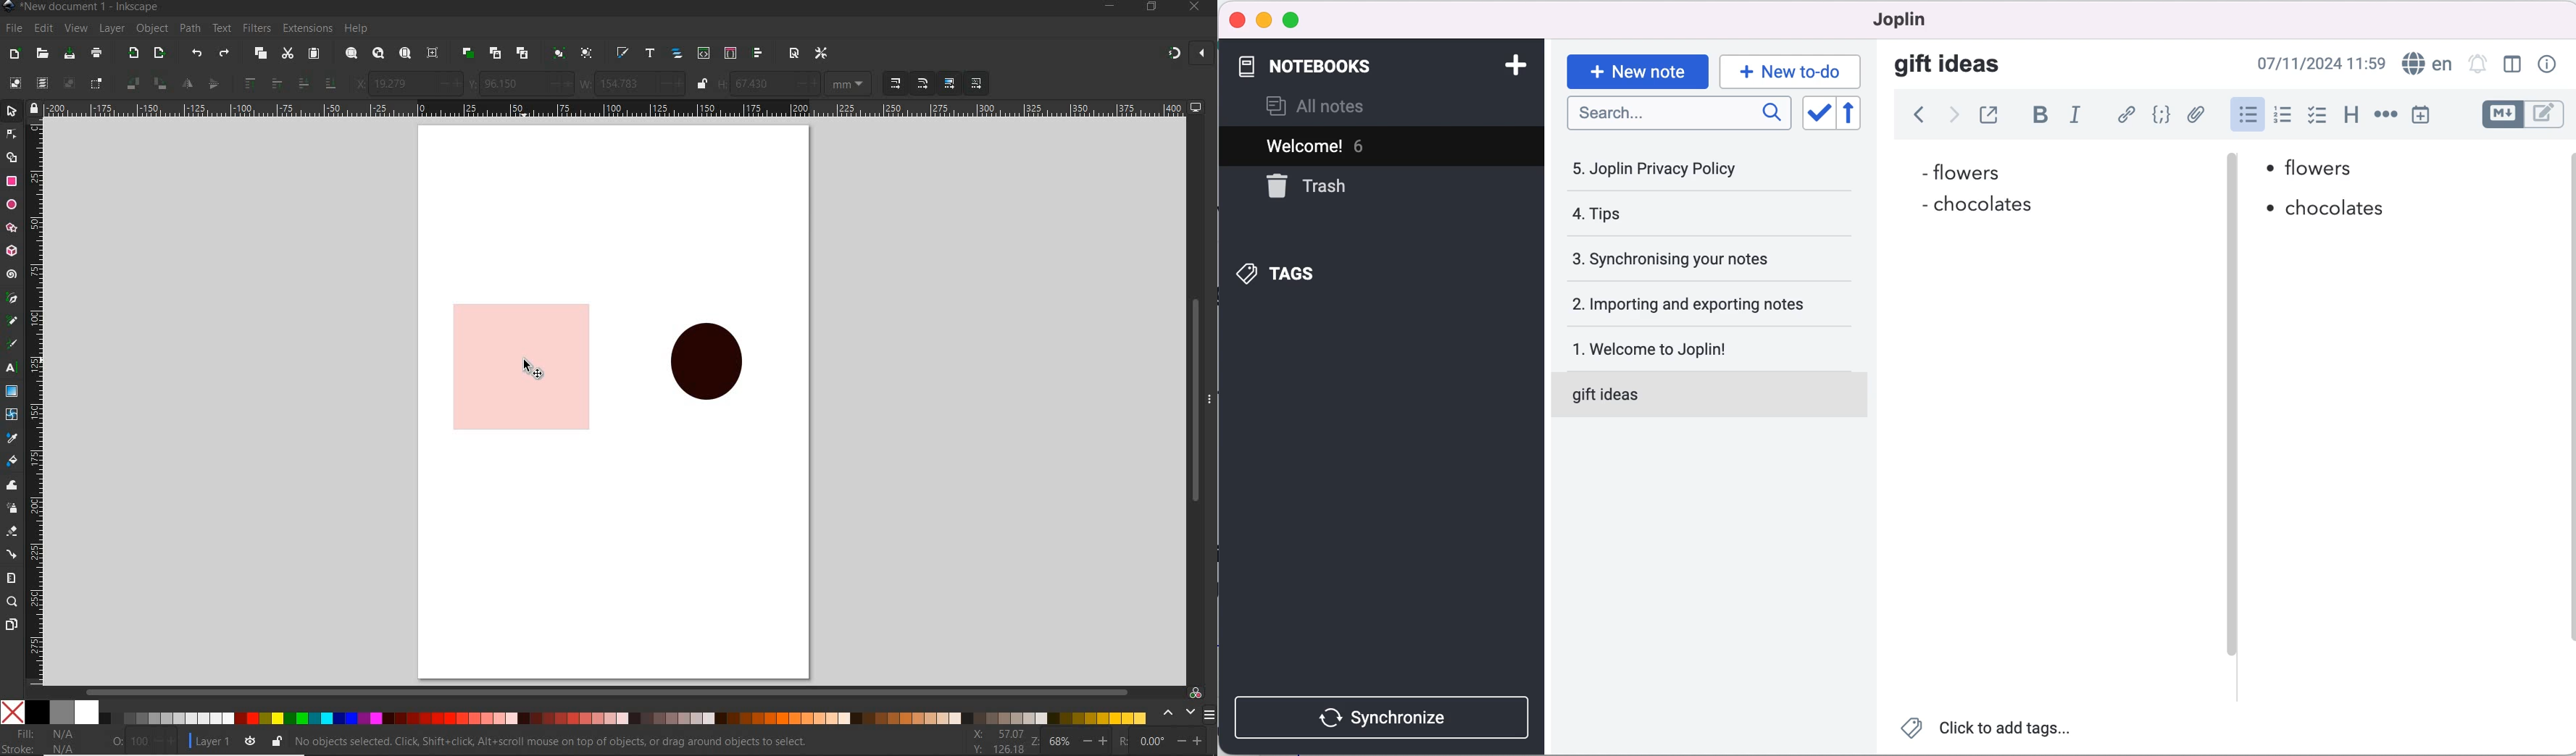  I want to click on when scaling objects, so click(895, 83).